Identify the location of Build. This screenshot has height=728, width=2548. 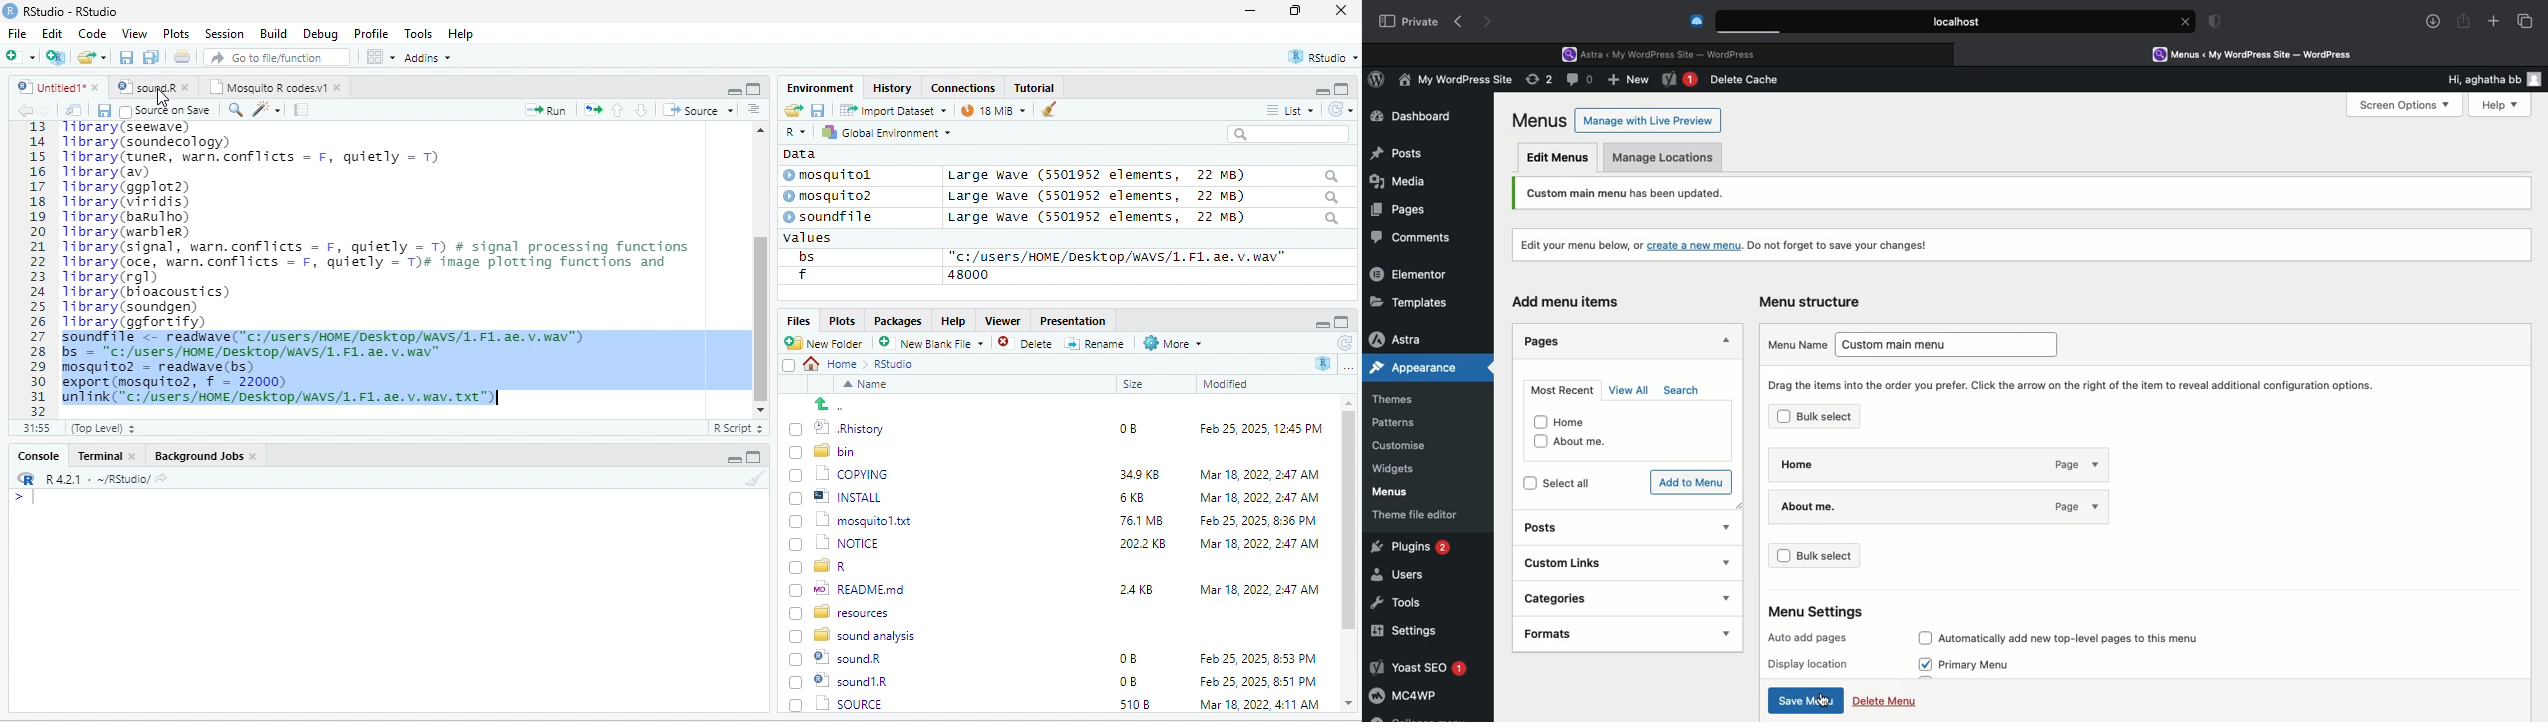
(274, 33).